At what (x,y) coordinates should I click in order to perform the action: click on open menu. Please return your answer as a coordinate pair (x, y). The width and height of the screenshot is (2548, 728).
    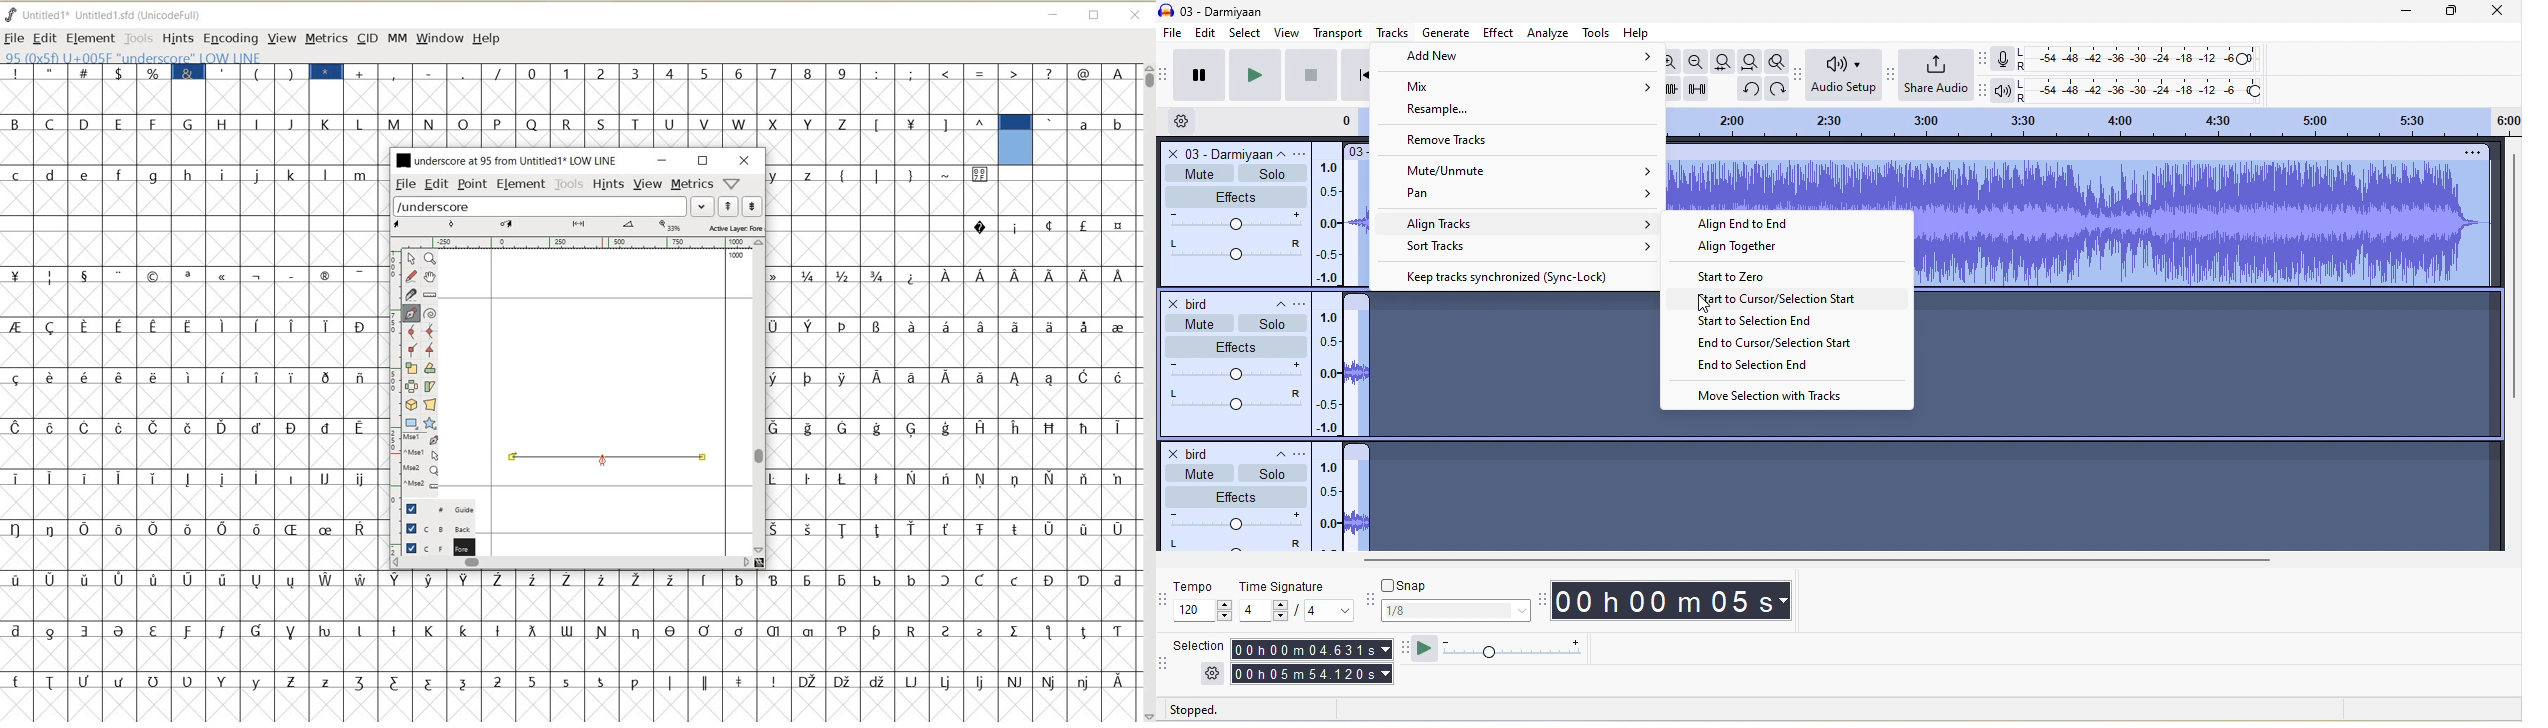
    Looking at the image, I should click on (1305, 302).